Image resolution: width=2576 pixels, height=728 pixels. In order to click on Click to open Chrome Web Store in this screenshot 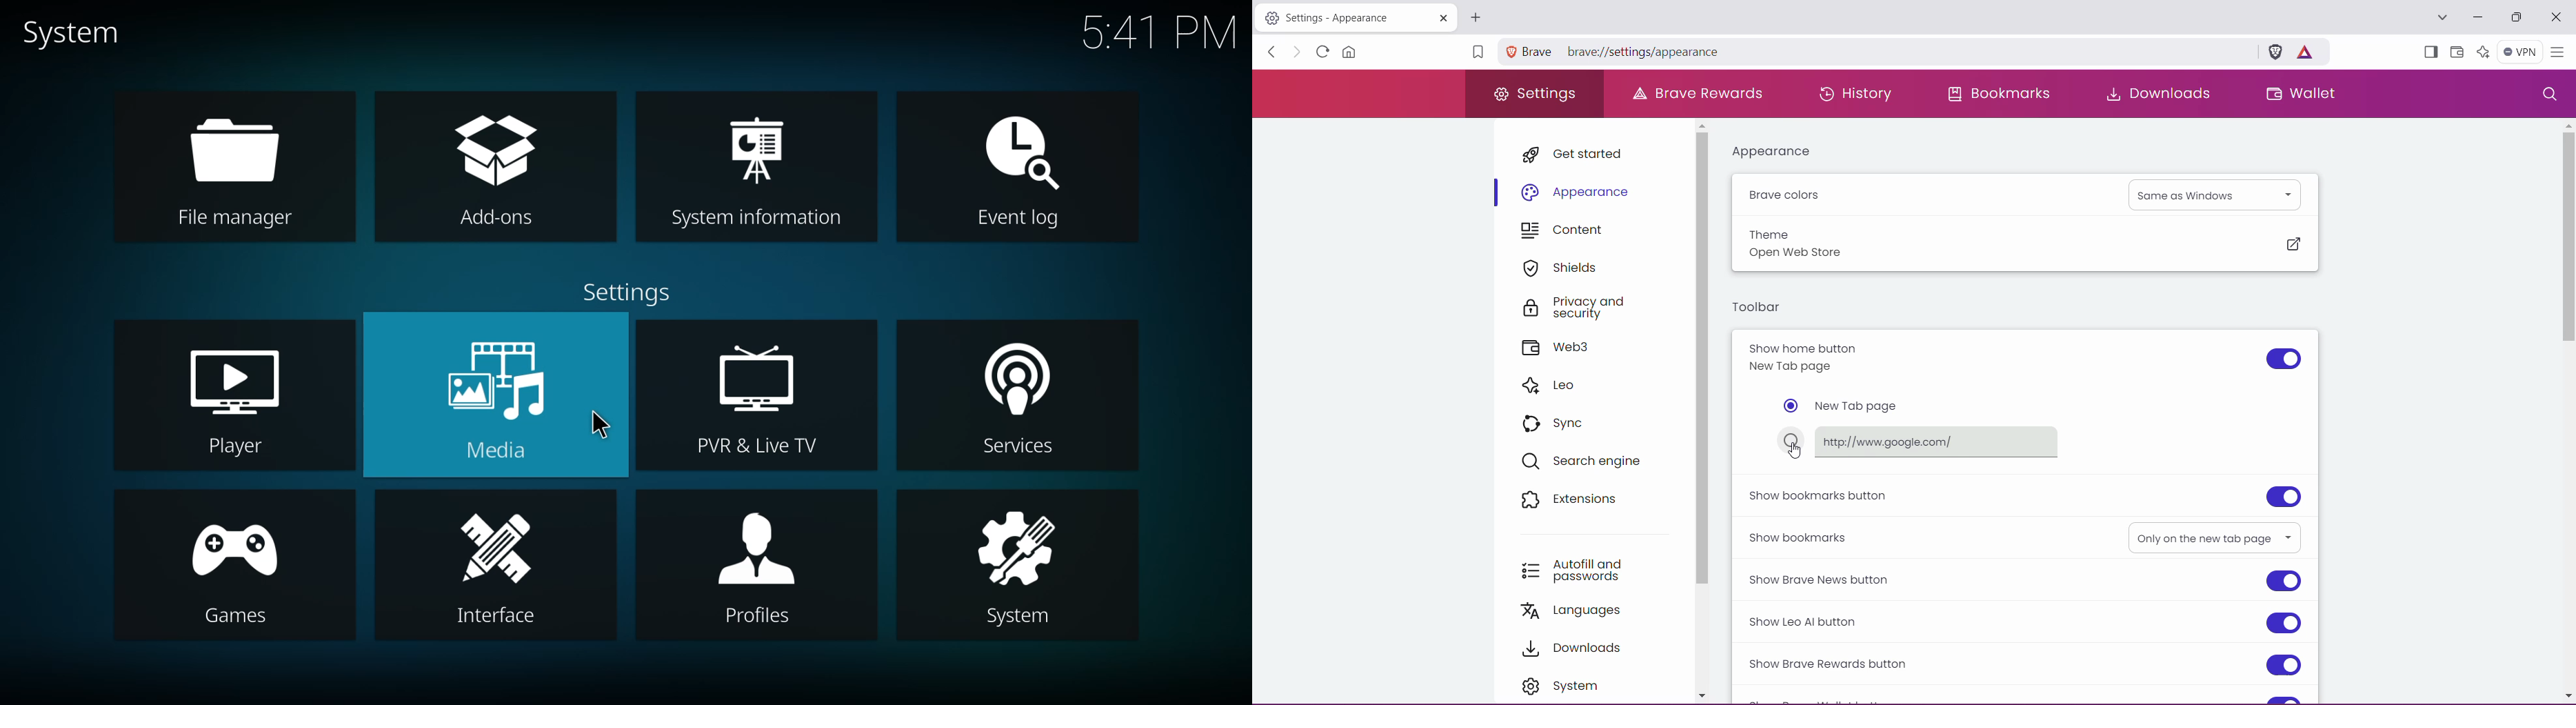, I will do `click(2293, 245)`.